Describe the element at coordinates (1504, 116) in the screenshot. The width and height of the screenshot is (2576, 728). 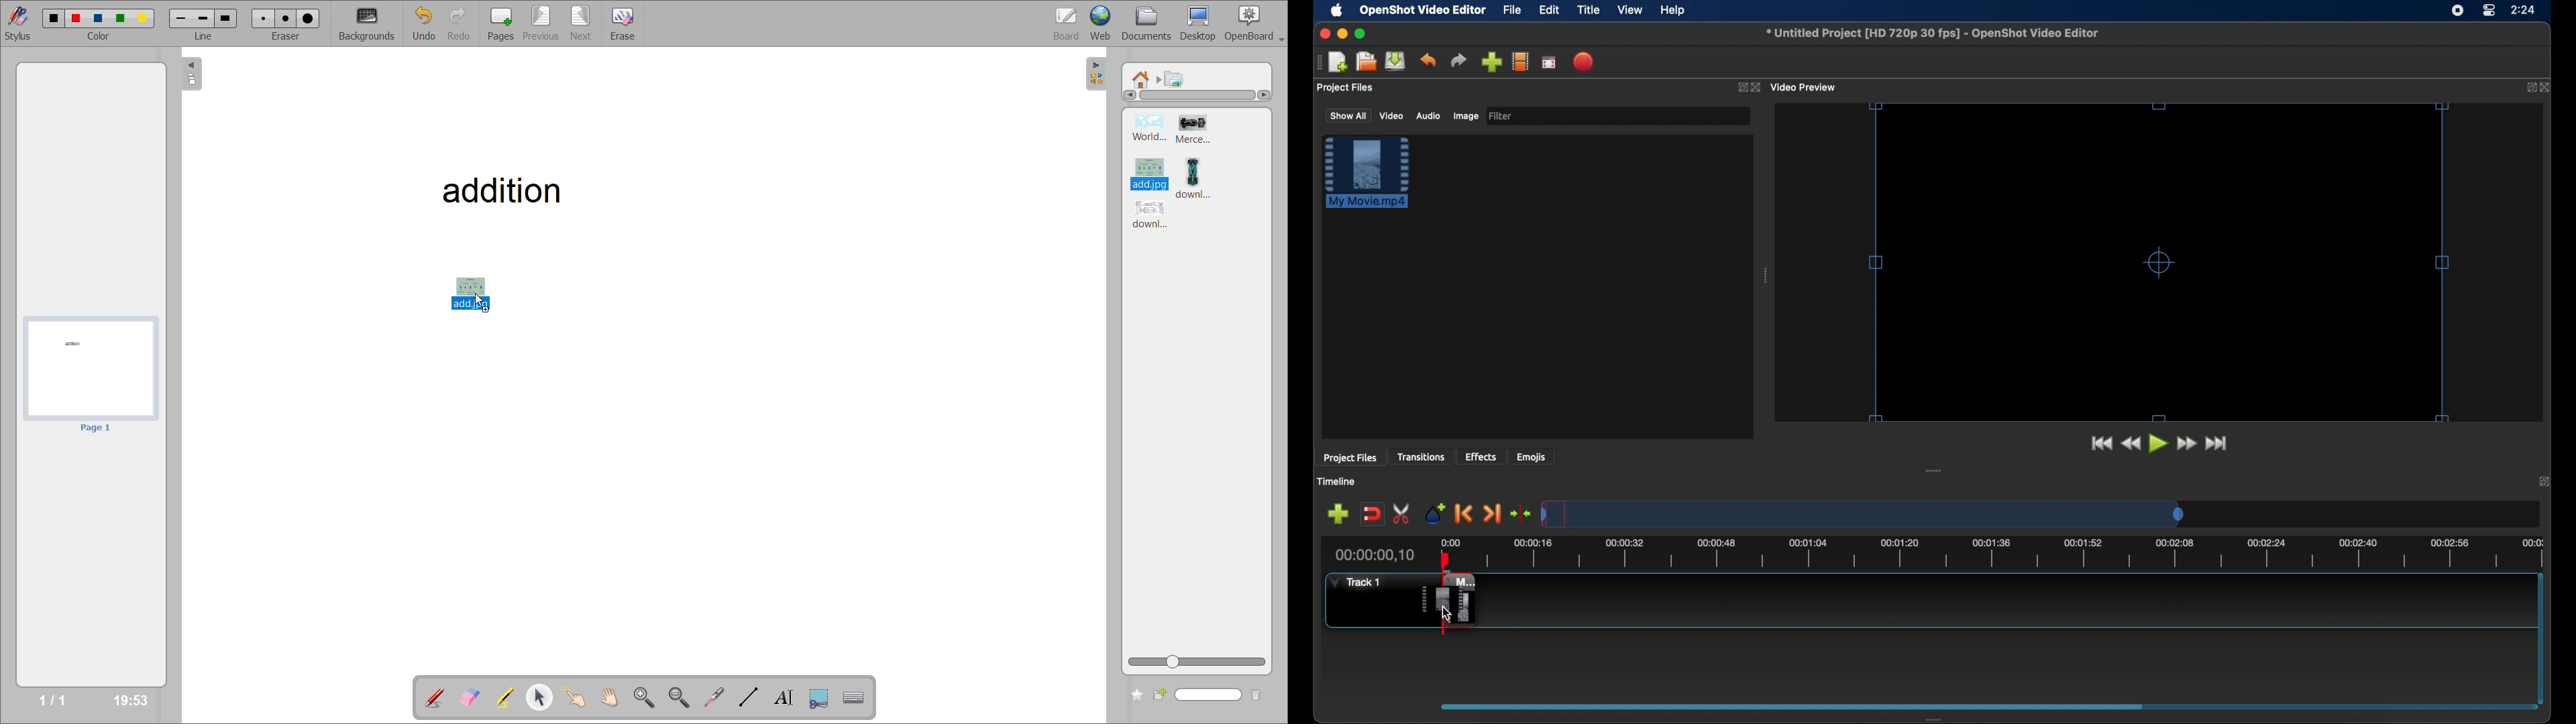
I see `filter` at that location.